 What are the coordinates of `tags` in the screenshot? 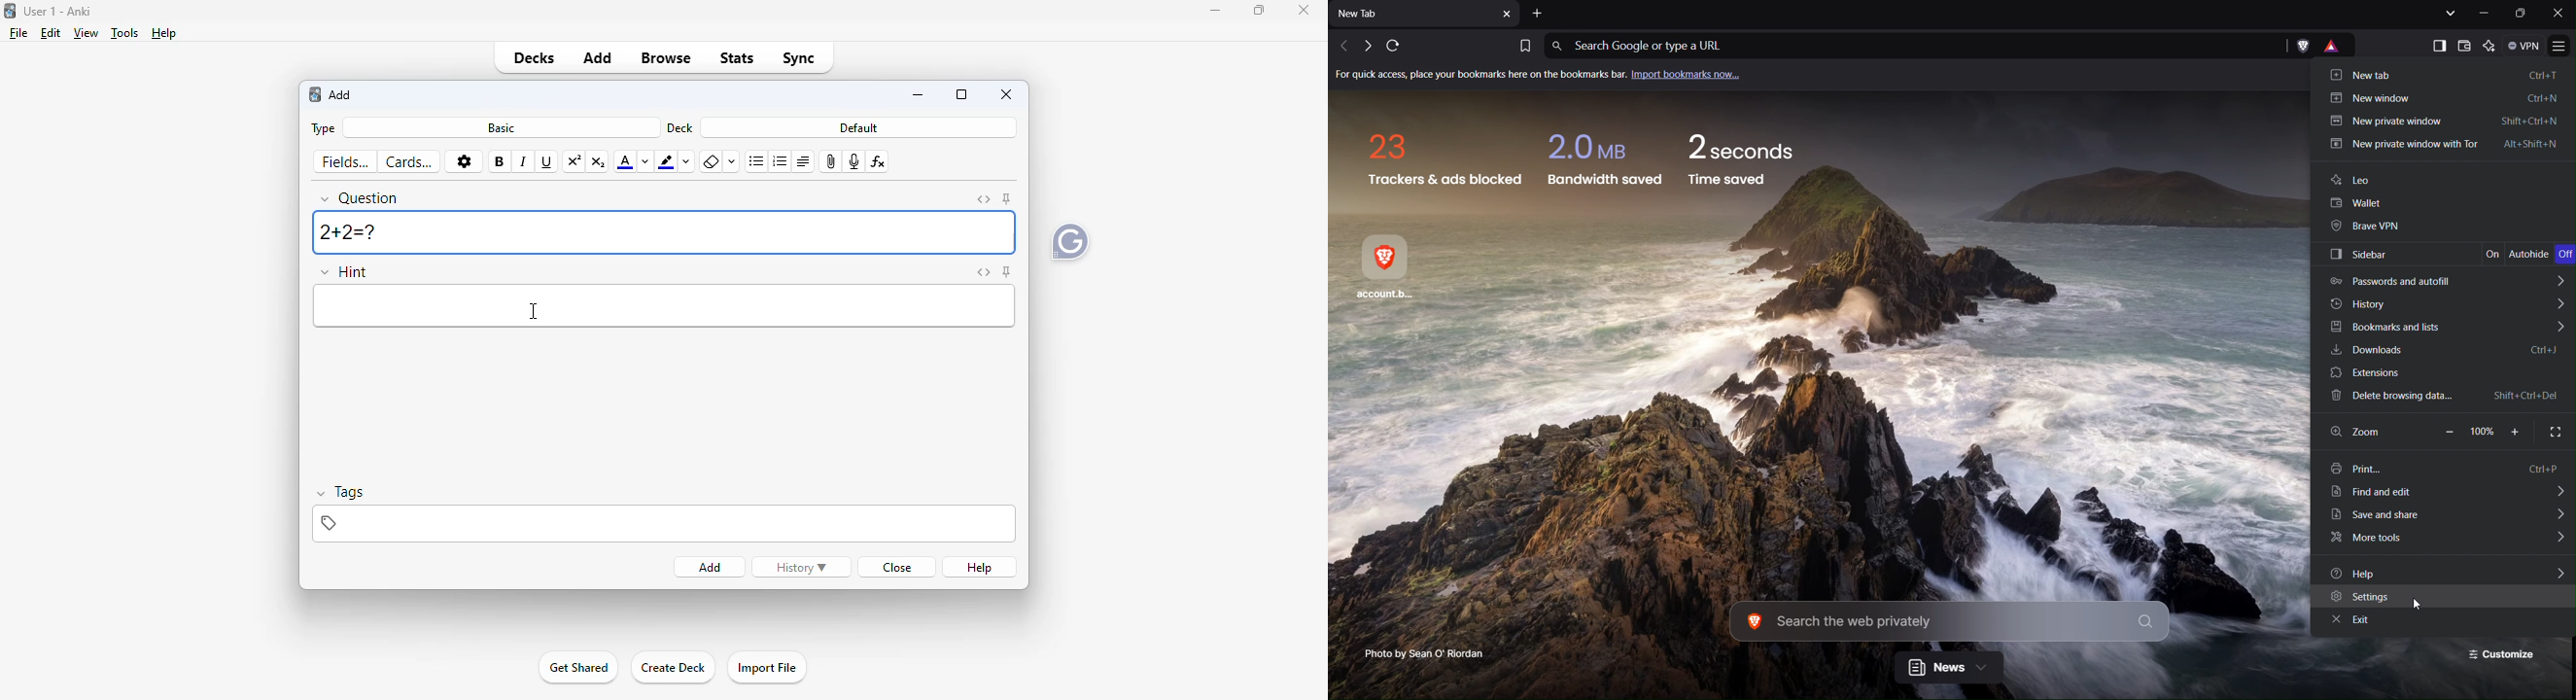 It's located at (340, 492).